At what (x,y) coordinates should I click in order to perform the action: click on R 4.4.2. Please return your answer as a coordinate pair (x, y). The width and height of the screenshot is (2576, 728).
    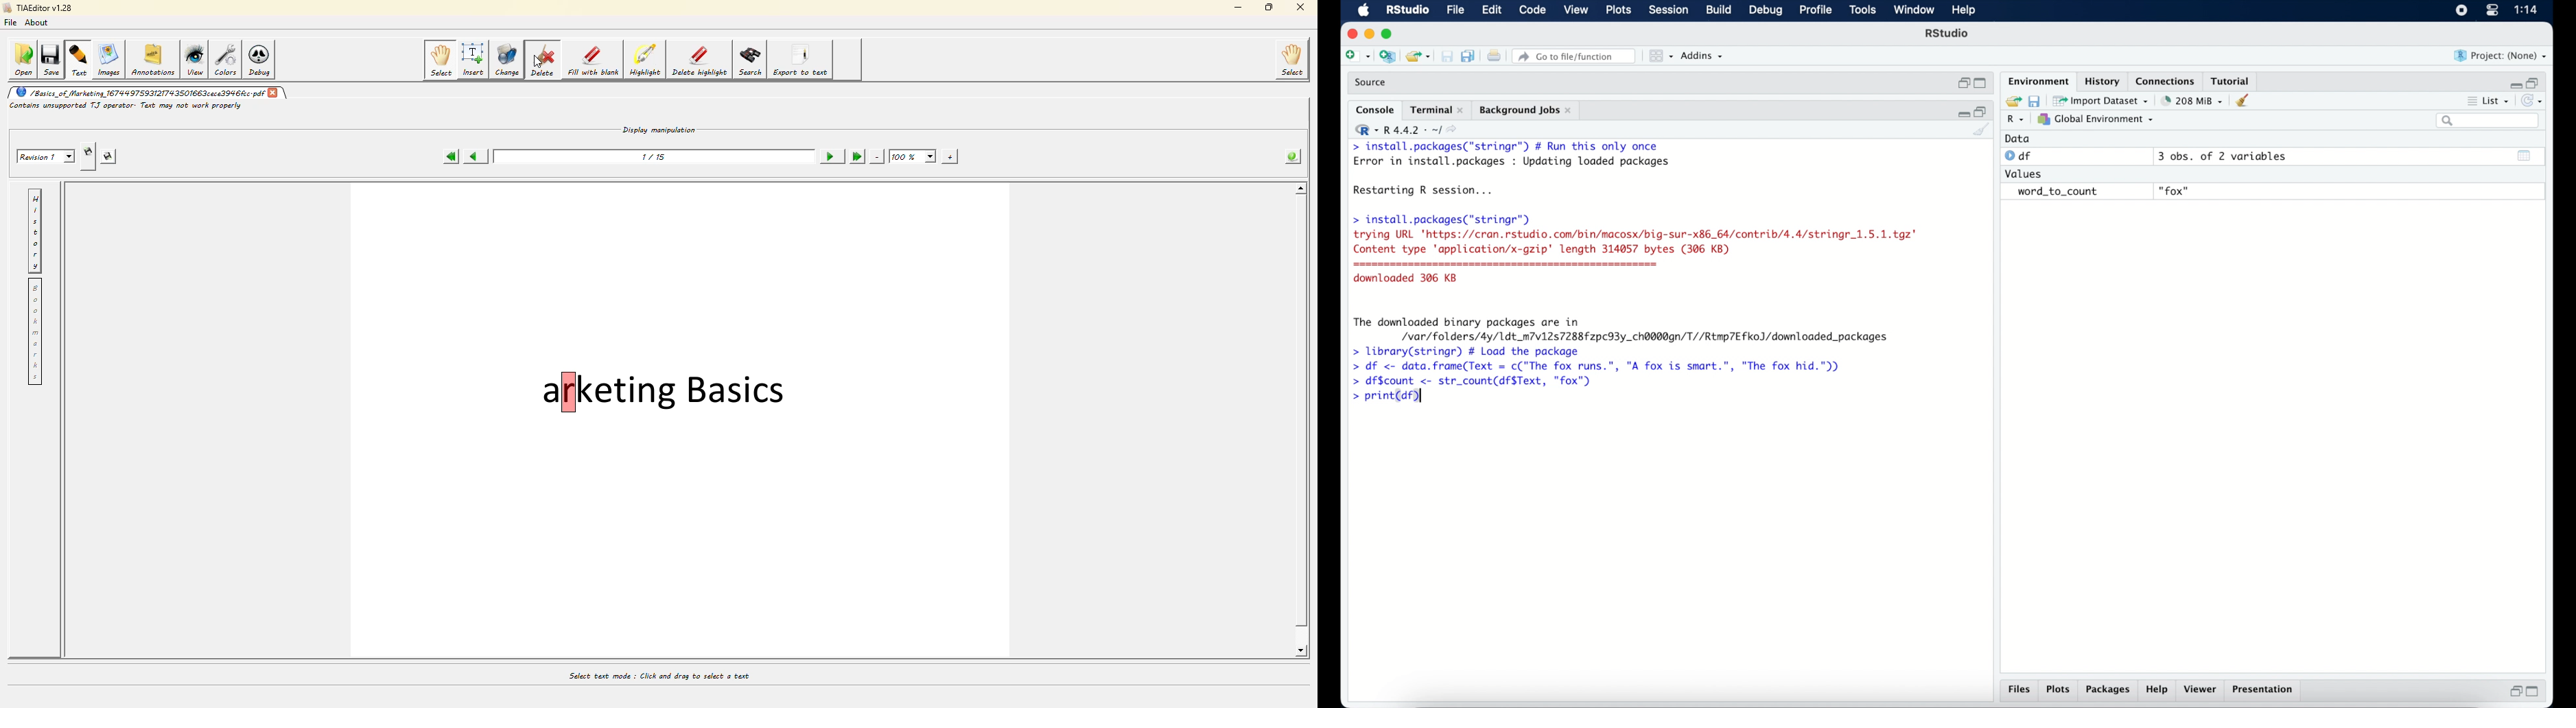
    Looking at the image, I should click on (1405, 130).